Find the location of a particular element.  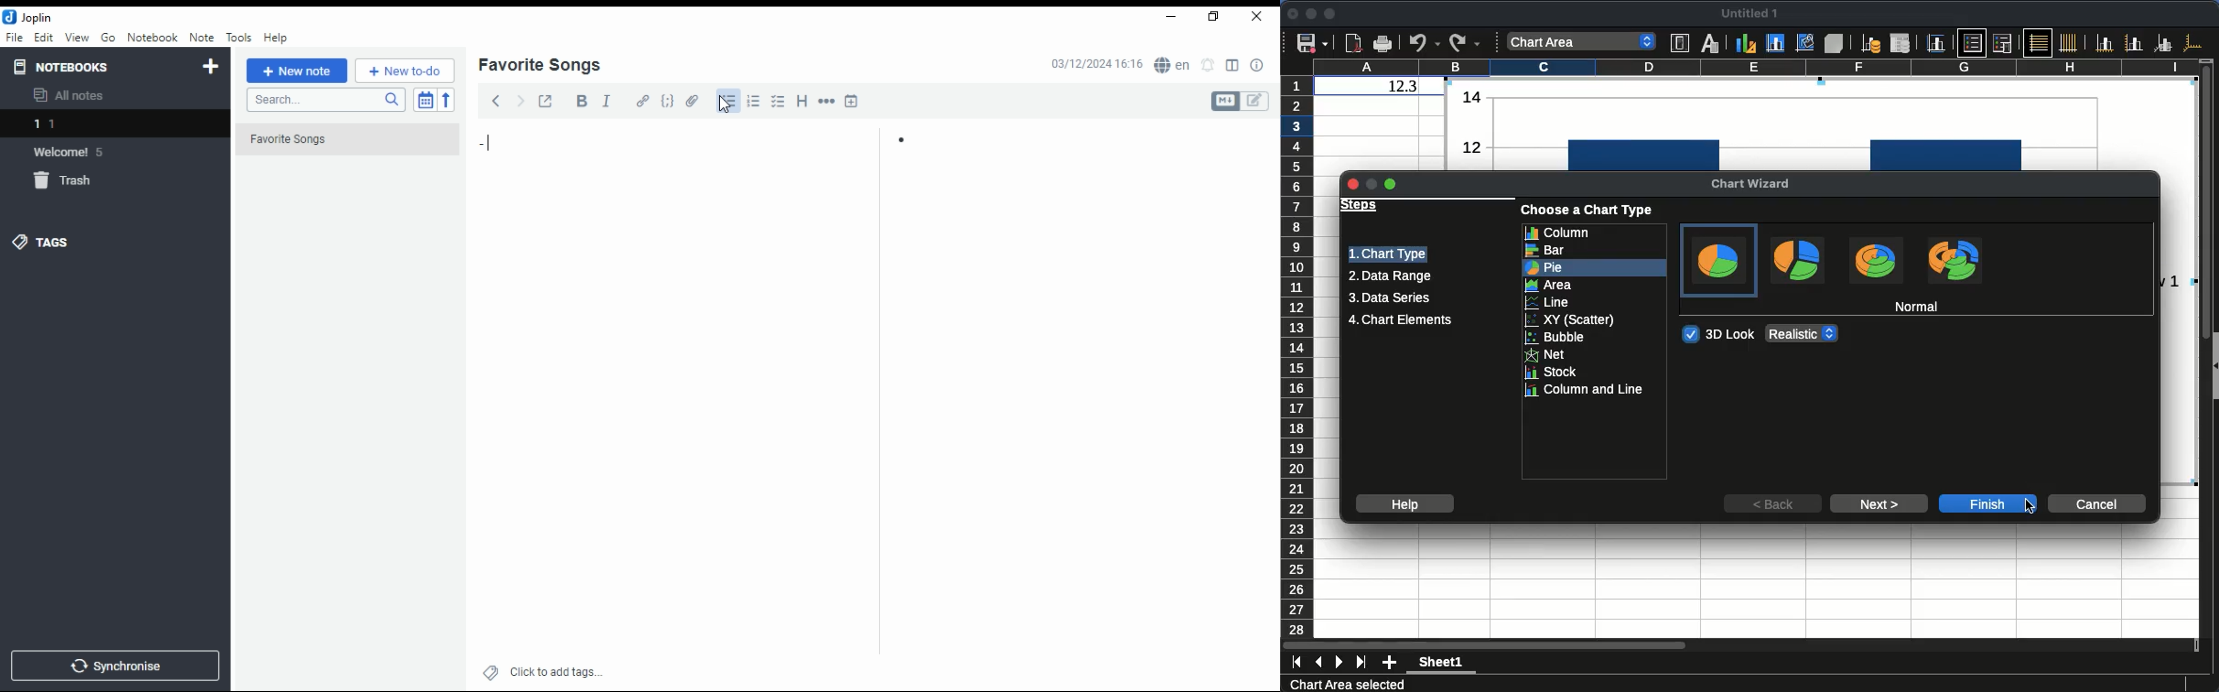

horizontal rule is located at coordinates (828, 100).